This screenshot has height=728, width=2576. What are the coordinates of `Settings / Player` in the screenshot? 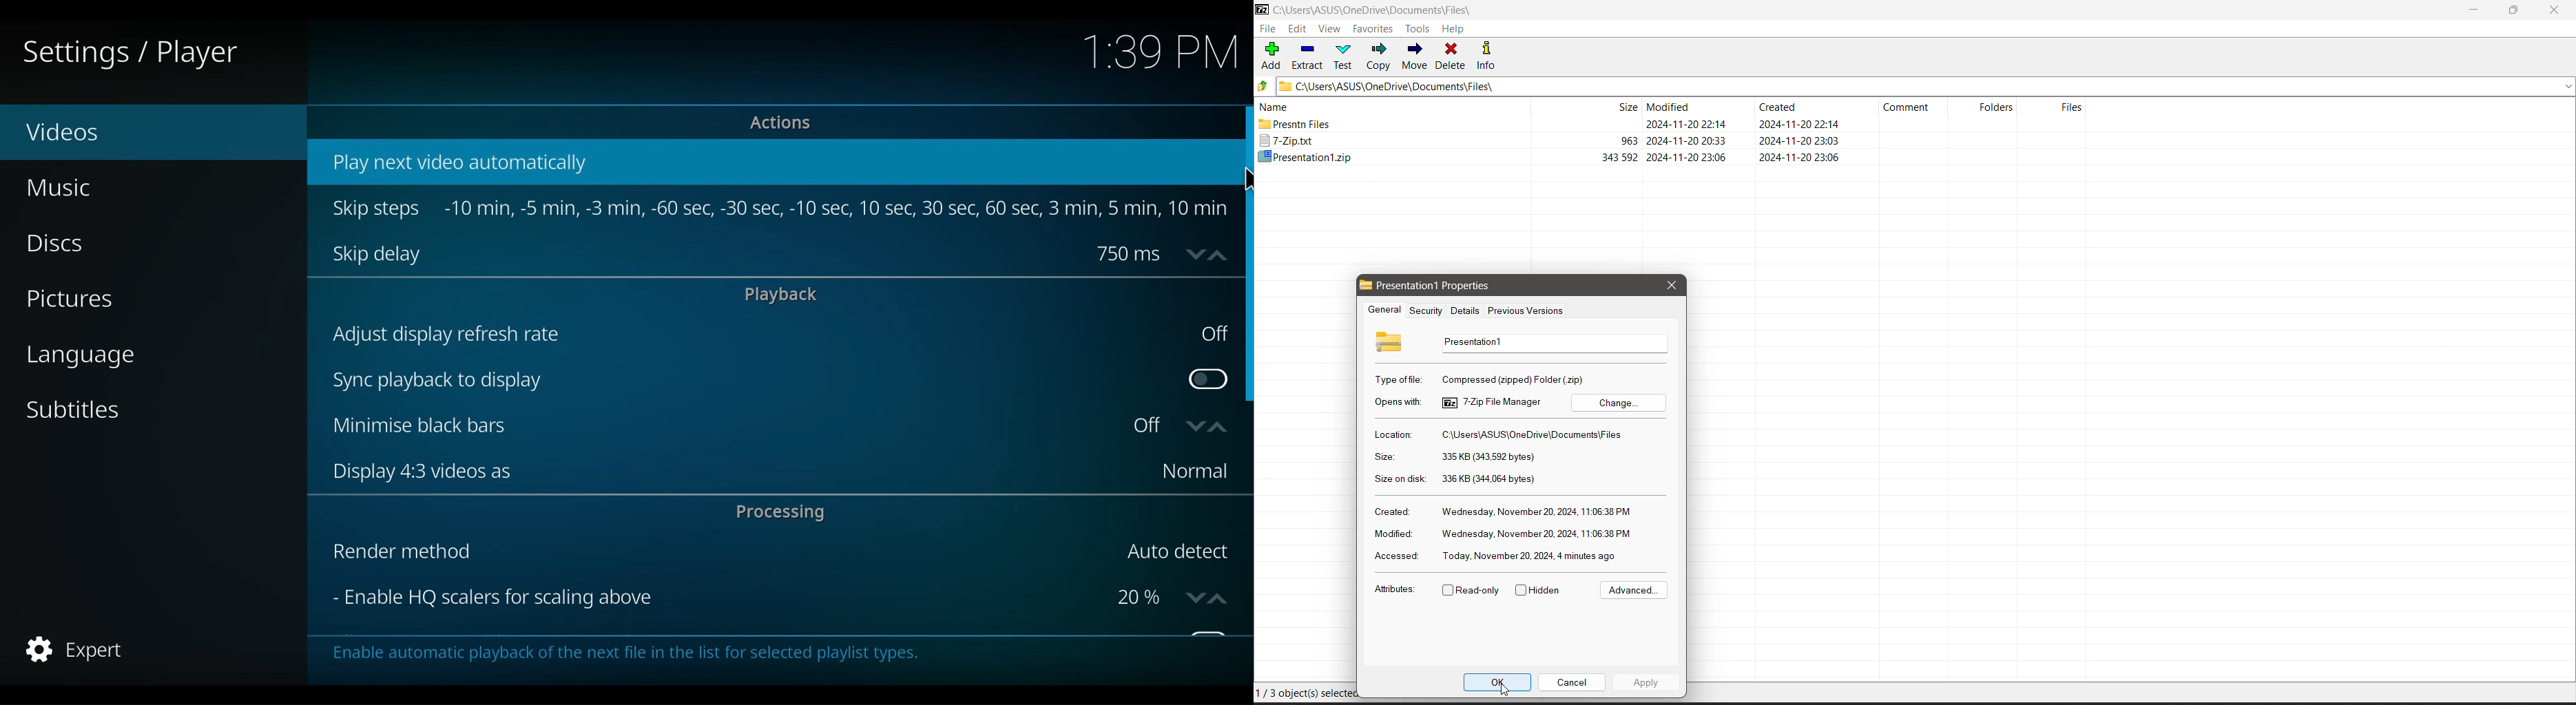 It's located at (140, 52).